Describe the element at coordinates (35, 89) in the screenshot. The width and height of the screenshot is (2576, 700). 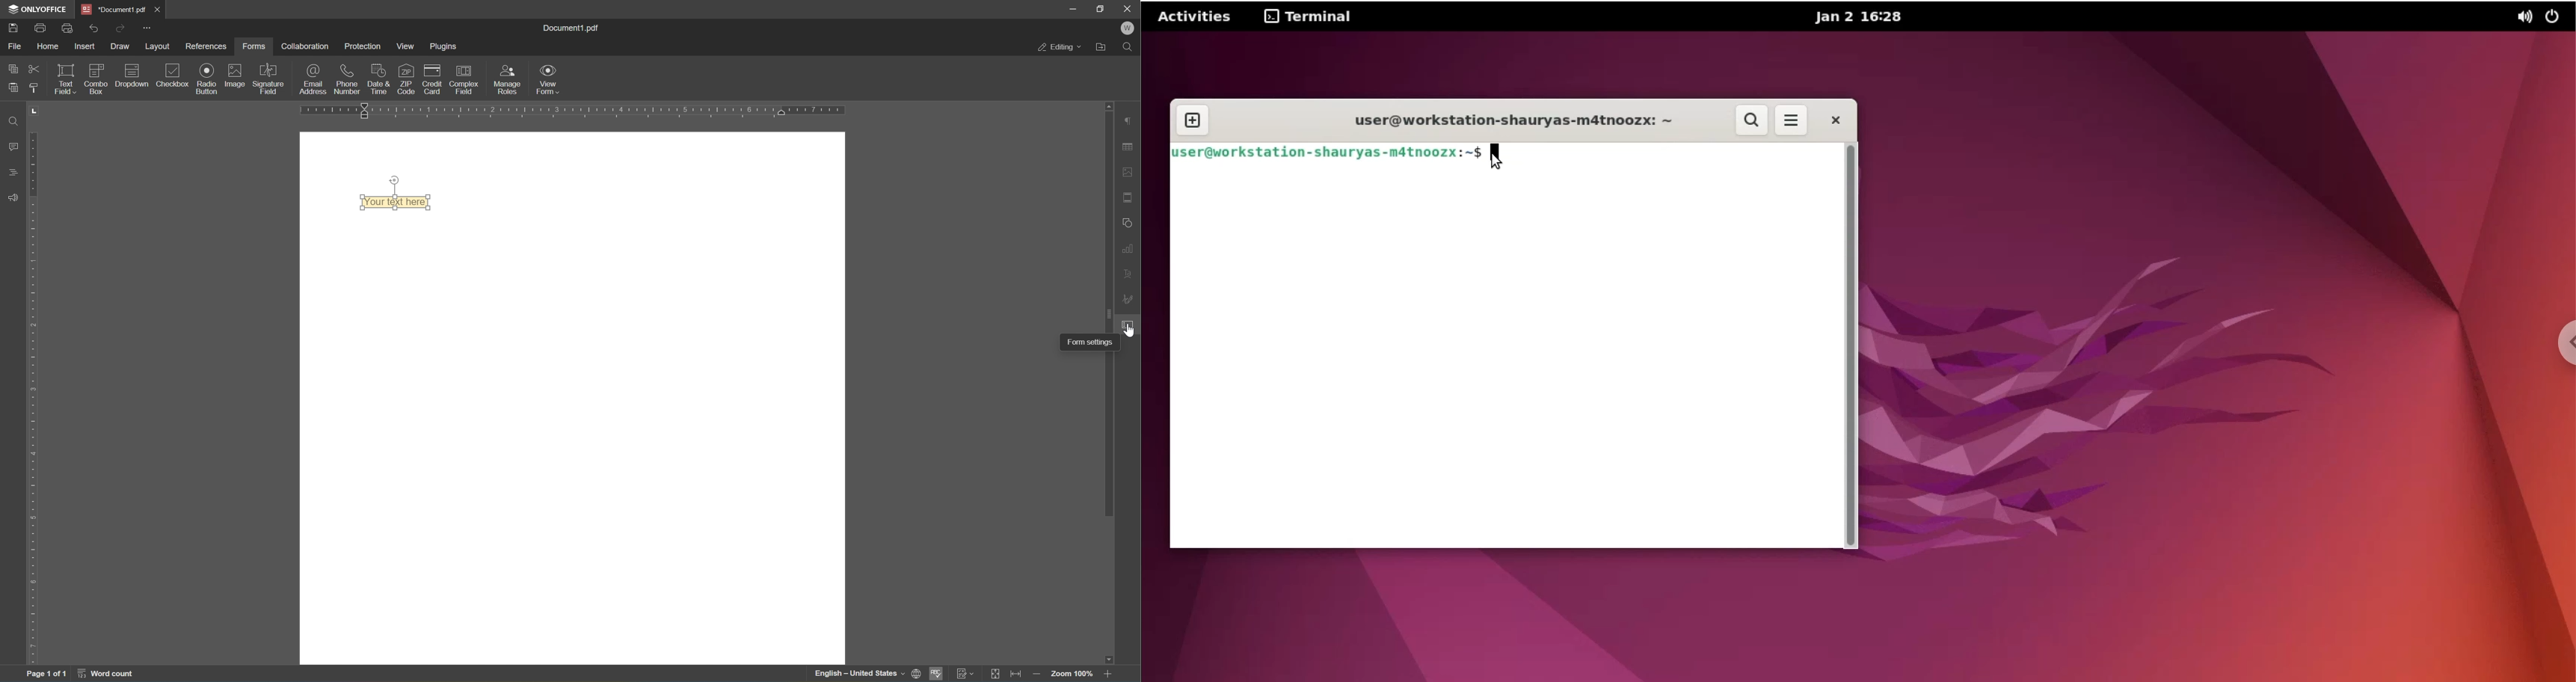
I see `clear style` at that location.